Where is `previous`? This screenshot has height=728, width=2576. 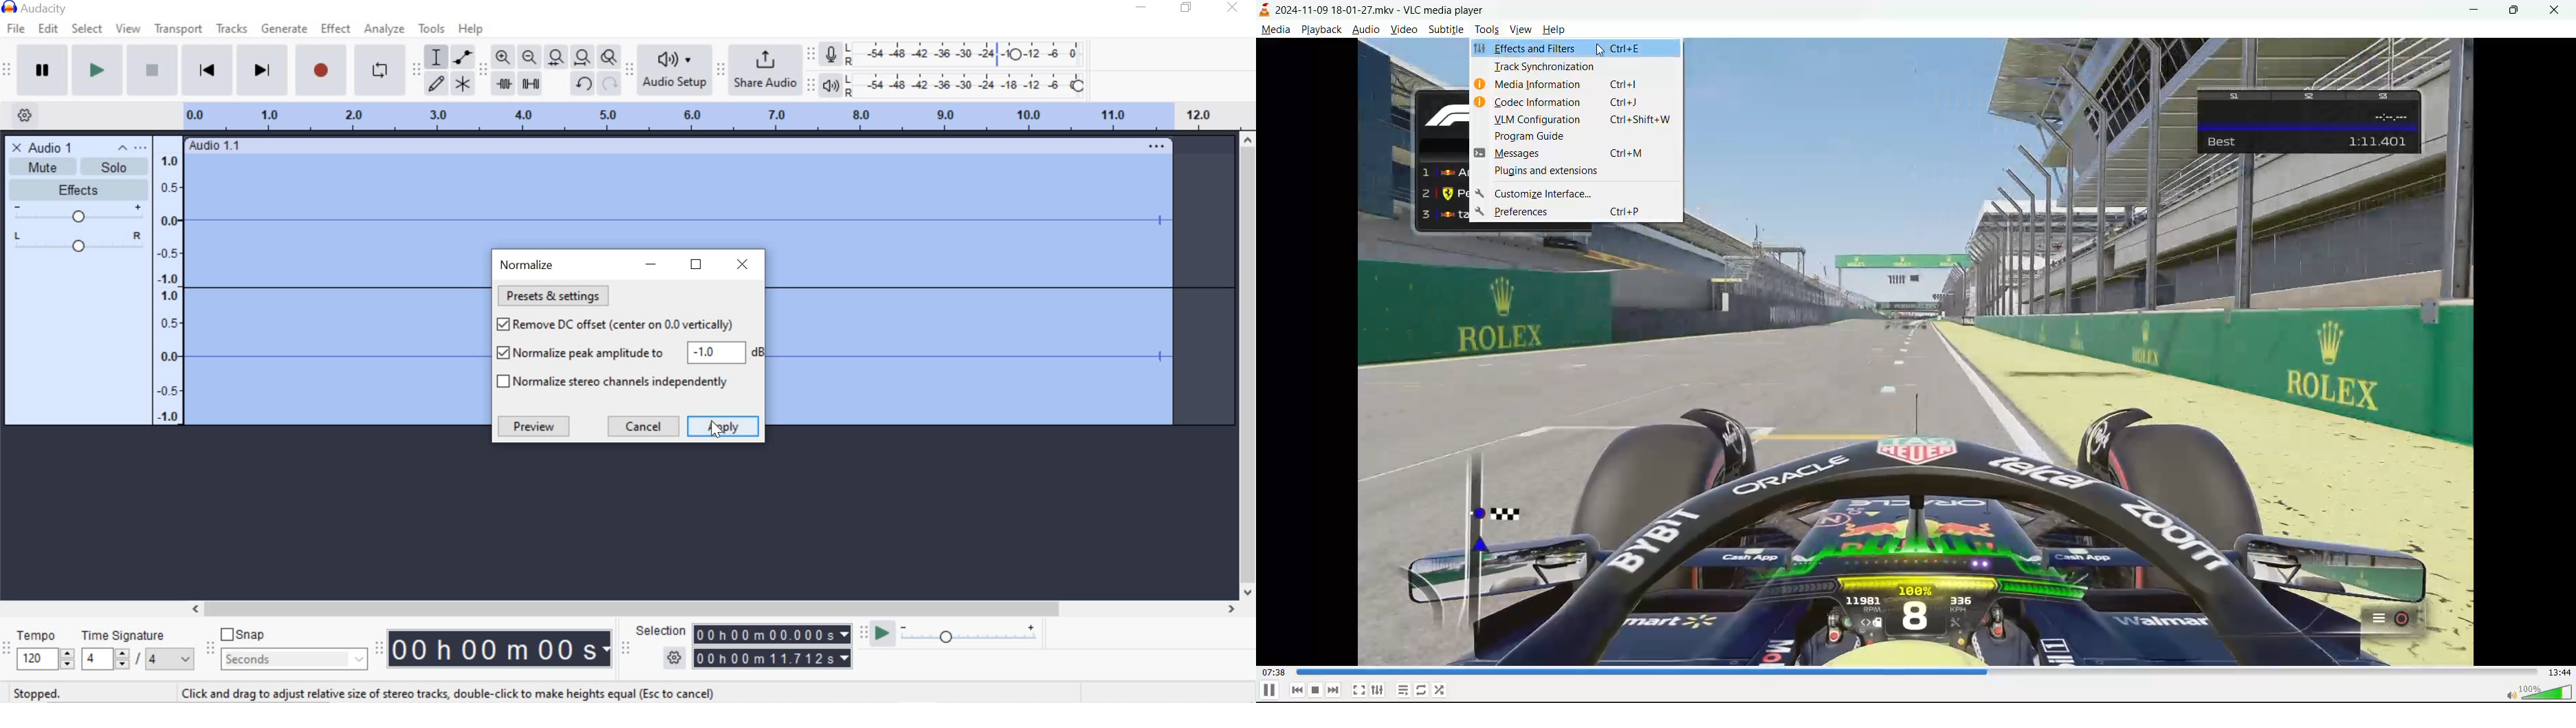
previous is located at coordinates (1297, 690).